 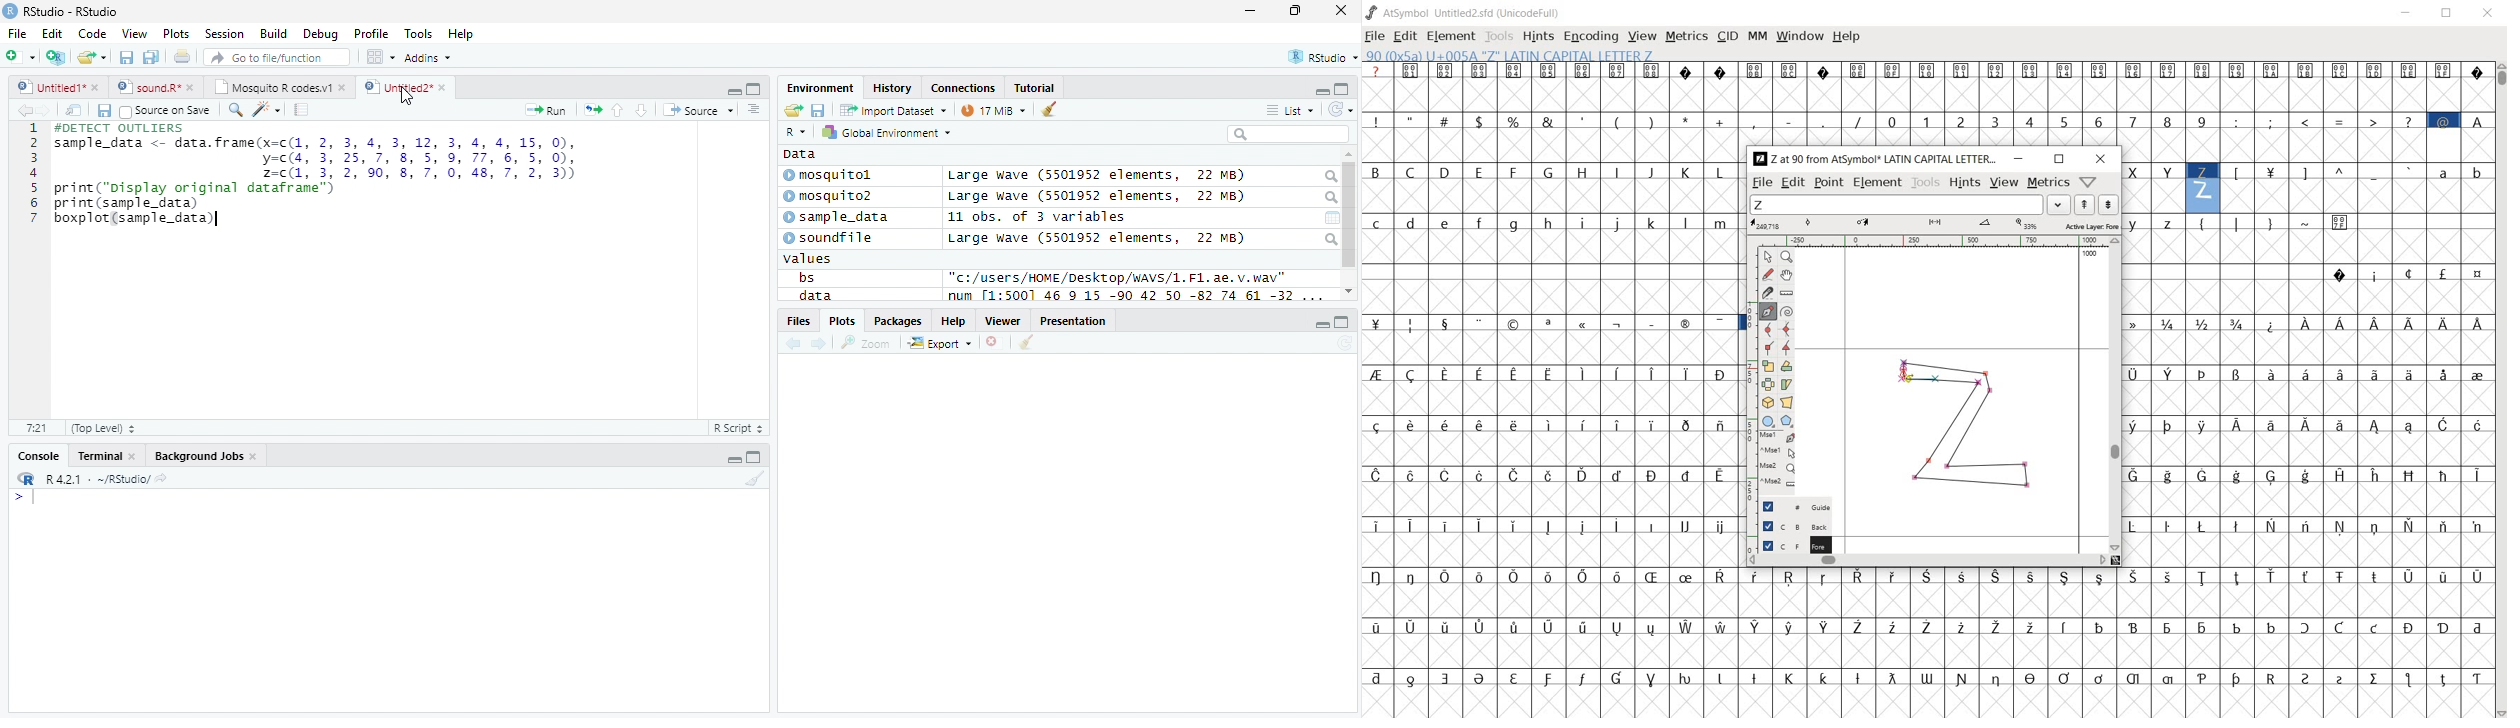 I want to click on change whether spiro is active or not, so click(x=1786, y=311).